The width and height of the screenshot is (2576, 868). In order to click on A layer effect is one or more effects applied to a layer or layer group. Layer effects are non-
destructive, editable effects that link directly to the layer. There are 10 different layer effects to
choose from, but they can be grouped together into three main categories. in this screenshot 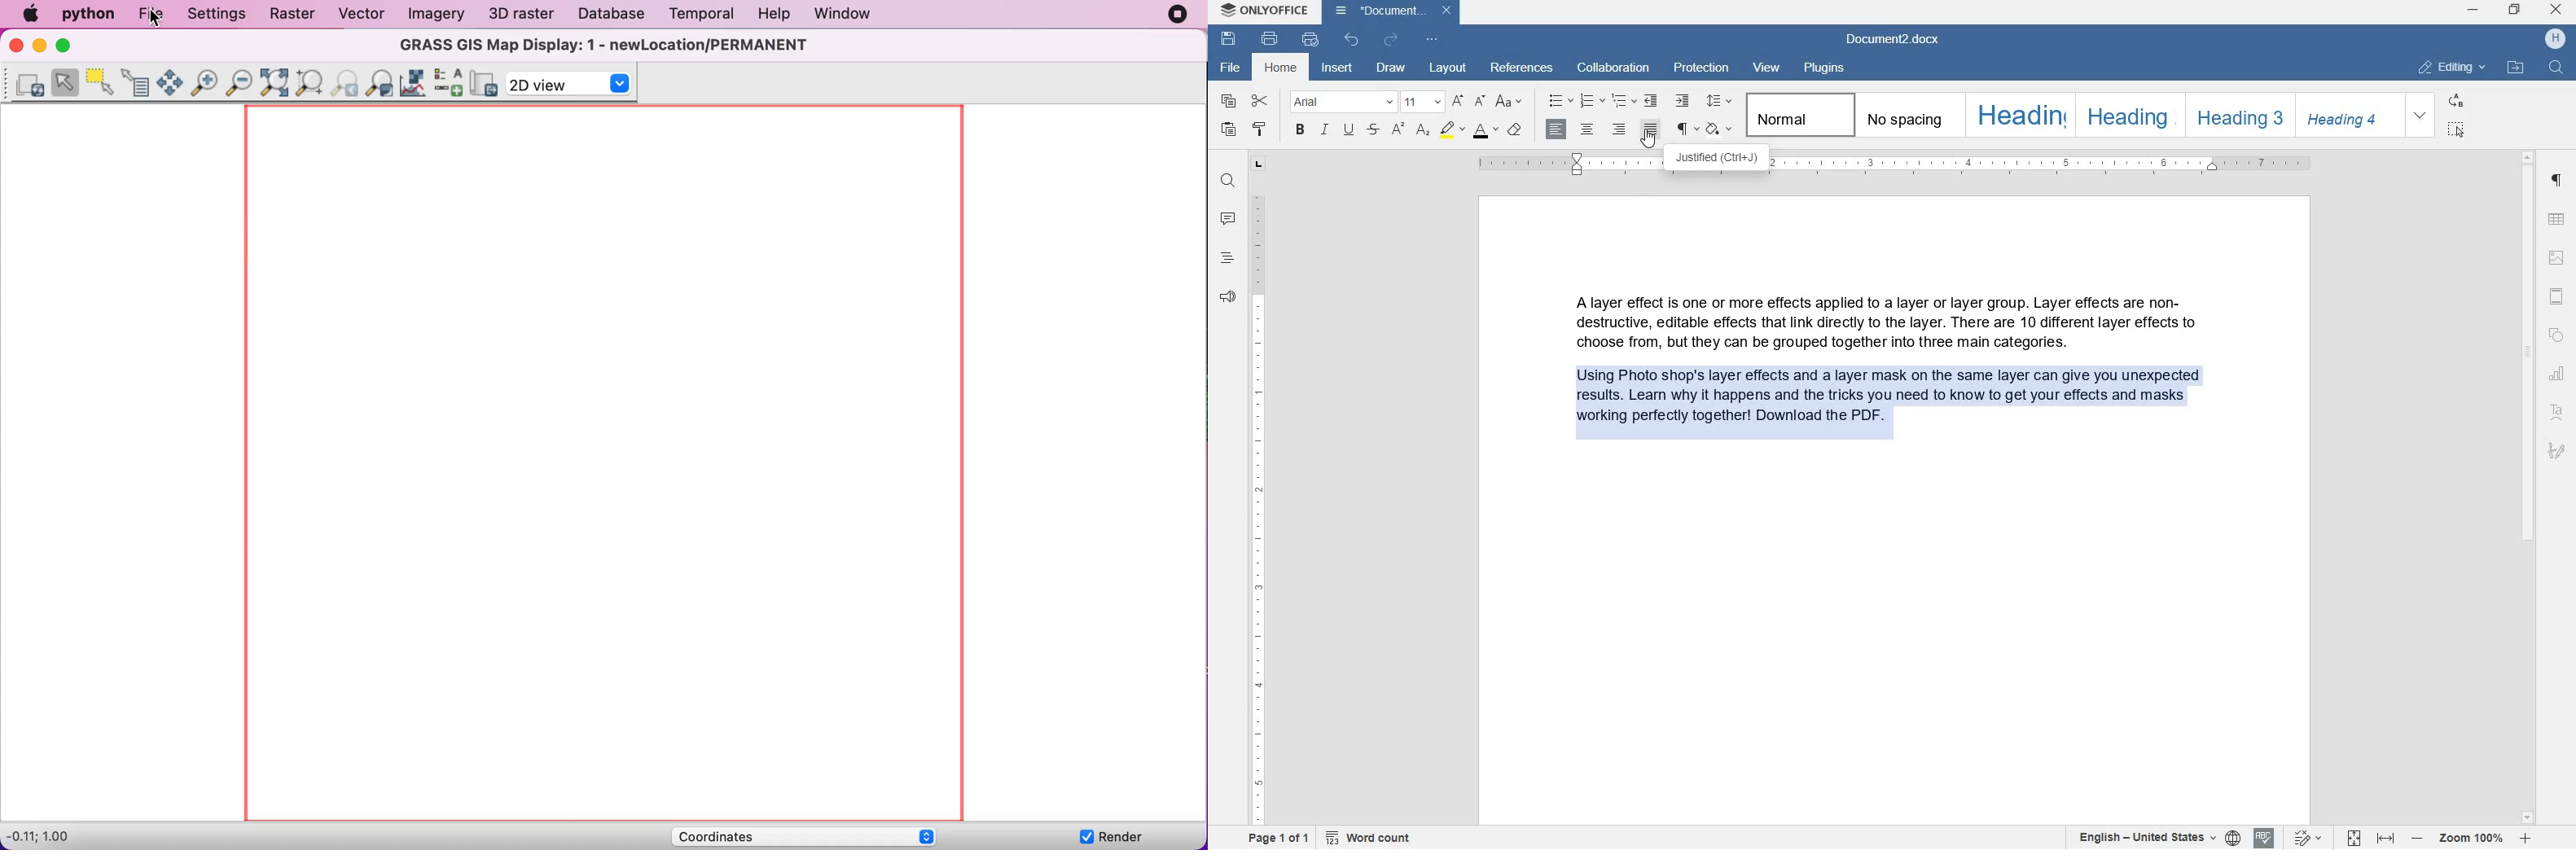, I will do `click(1894, 319)`.